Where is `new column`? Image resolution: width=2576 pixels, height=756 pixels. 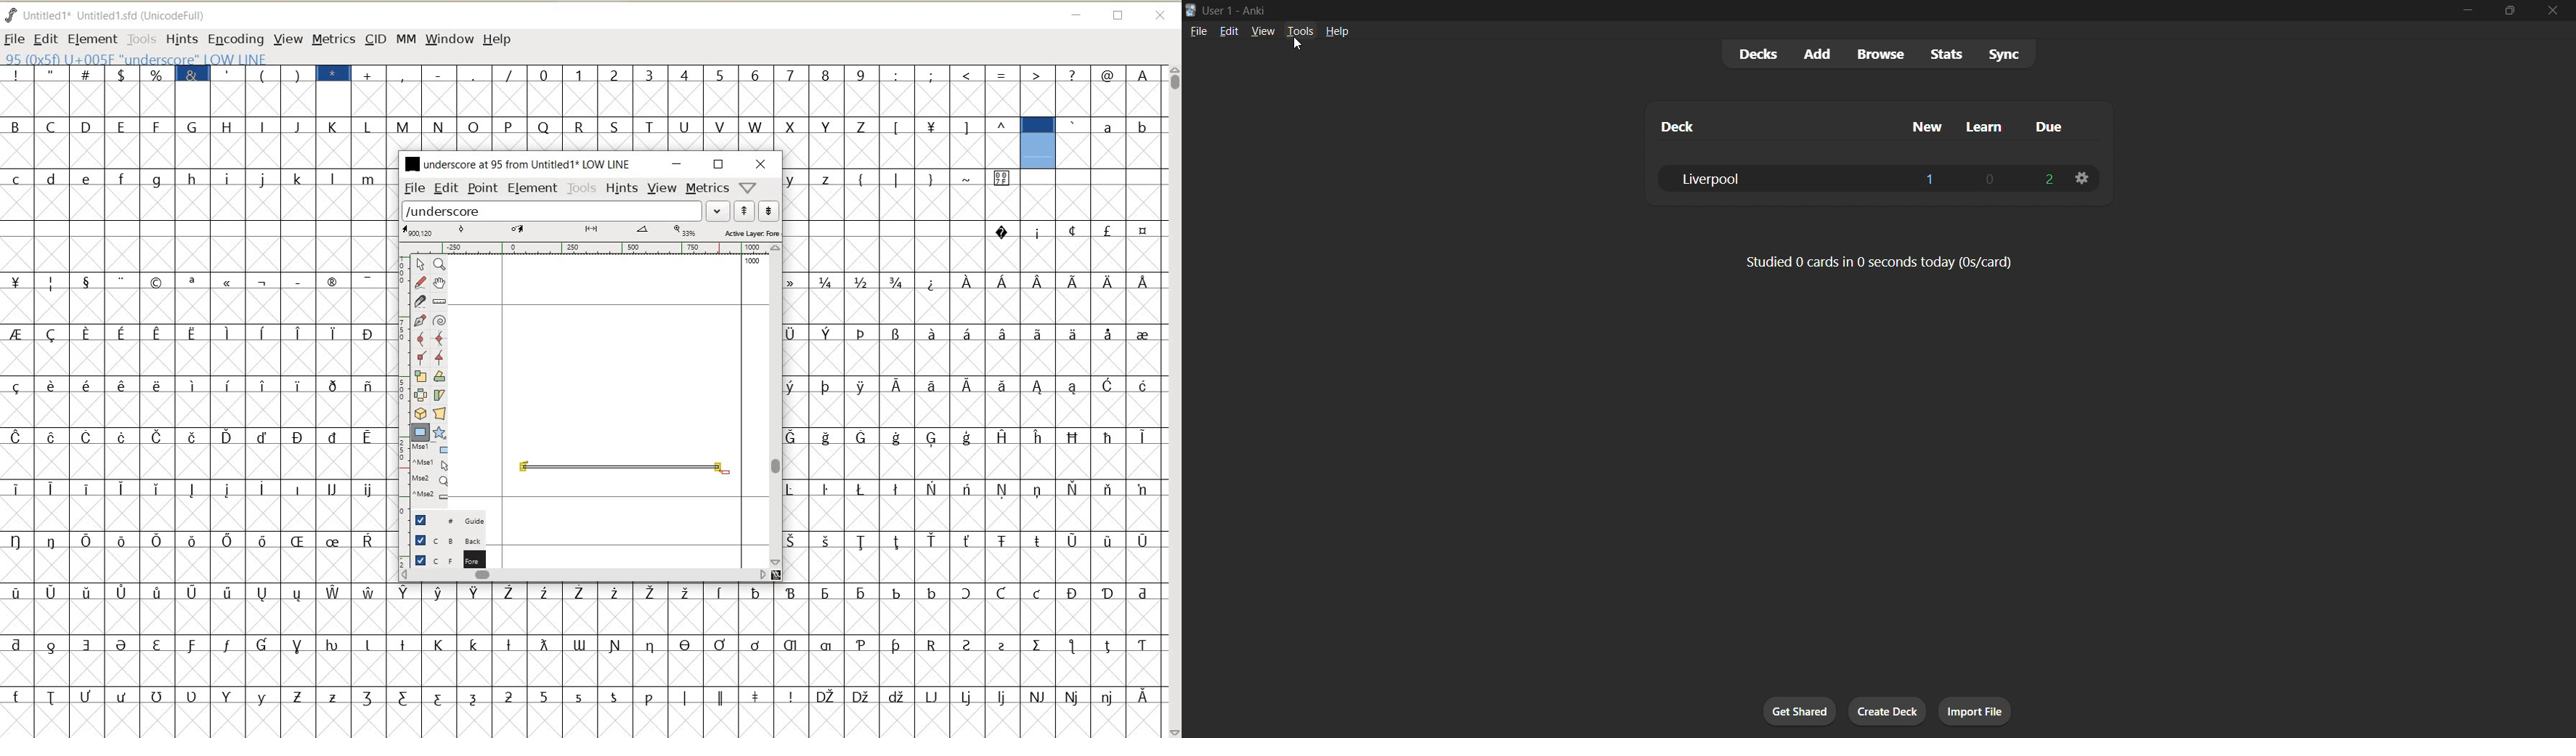
new column is located at coordinates (1927, 128).